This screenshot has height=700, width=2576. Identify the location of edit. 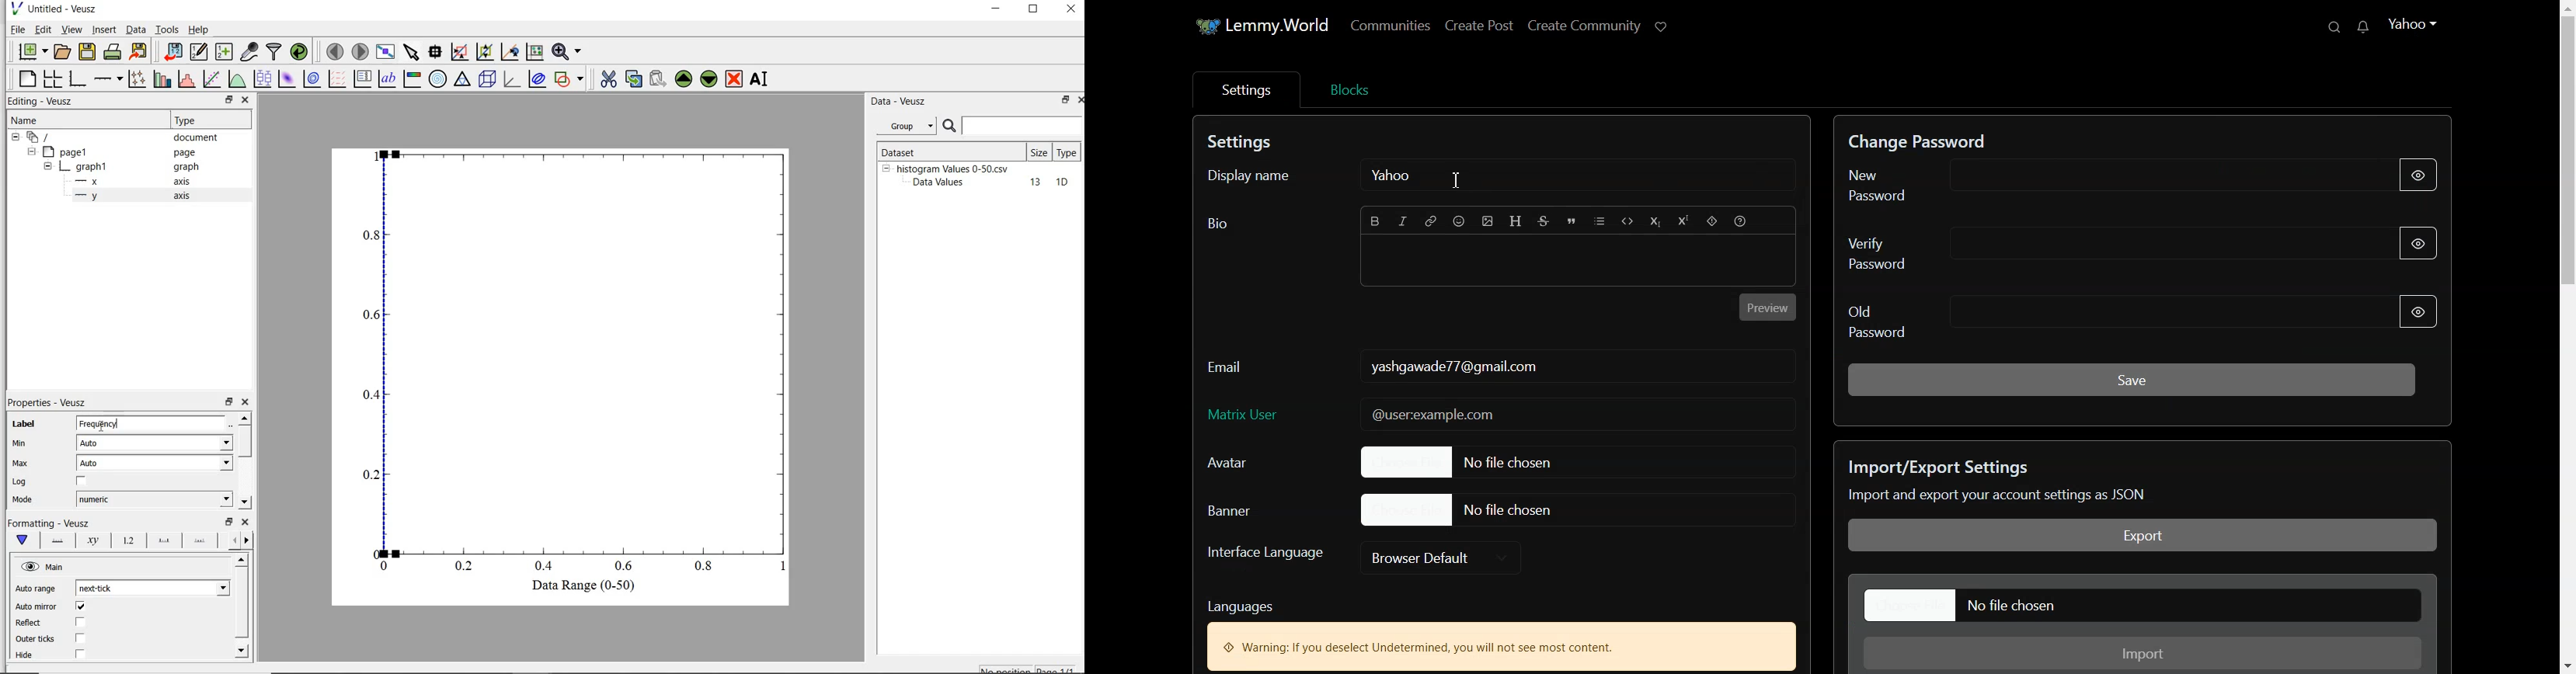
(43, 29).